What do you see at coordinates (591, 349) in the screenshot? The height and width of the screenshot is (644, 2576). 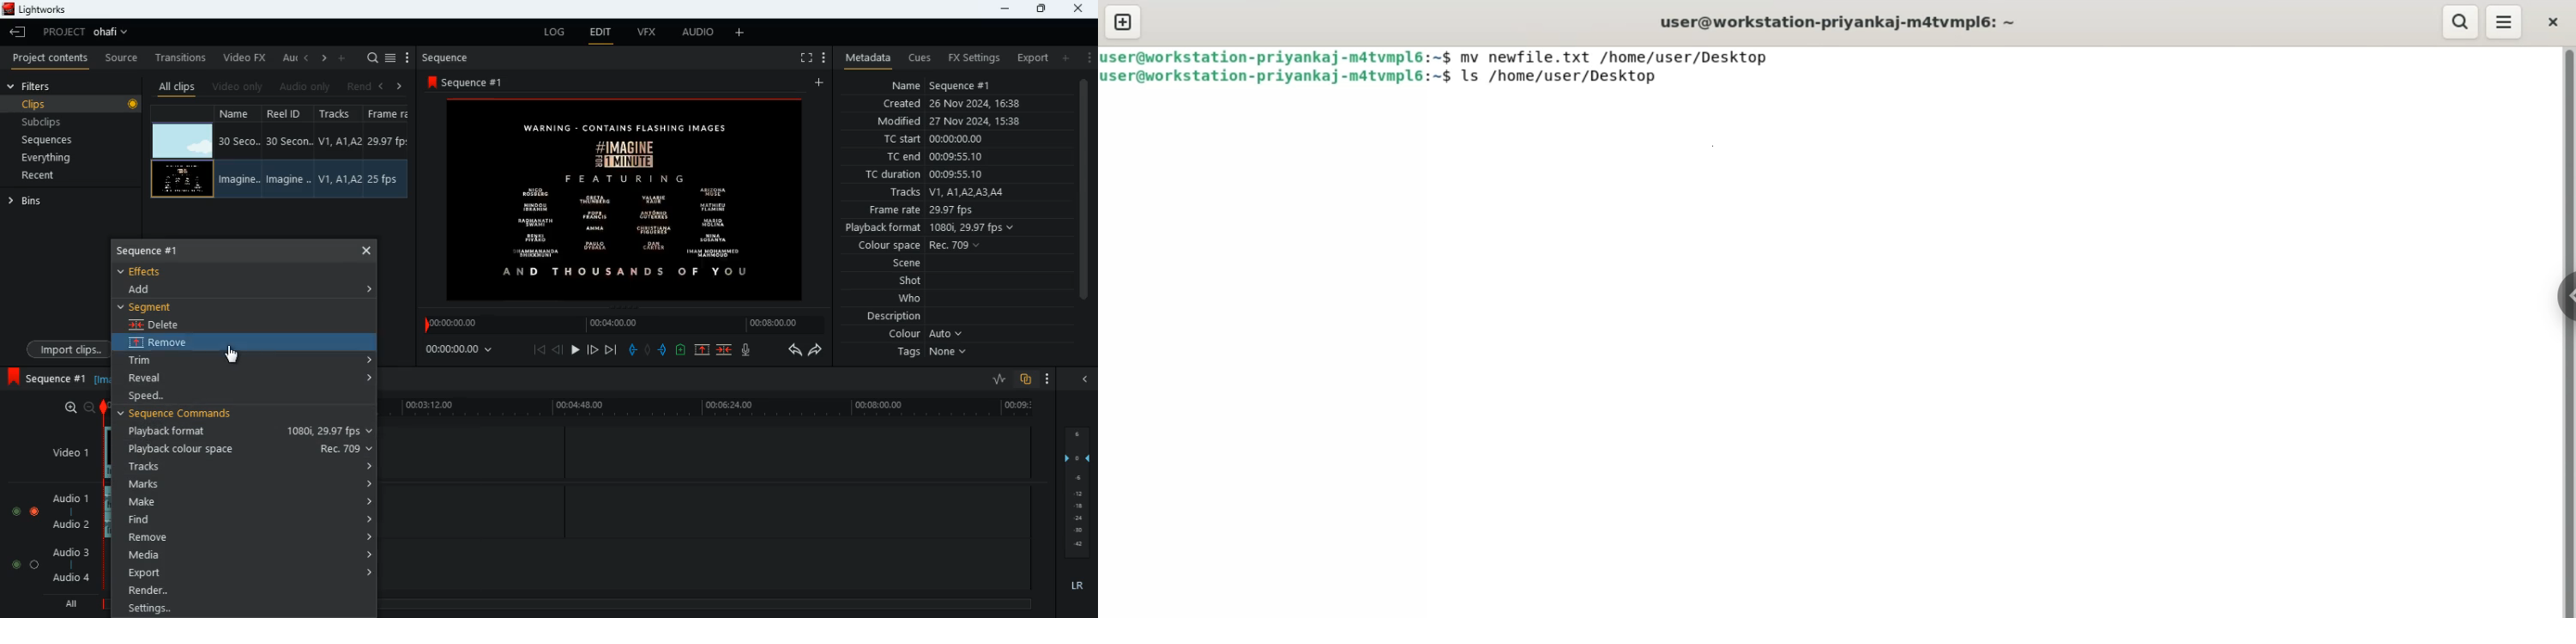 I see `forward` at bounding box center [591, 349].